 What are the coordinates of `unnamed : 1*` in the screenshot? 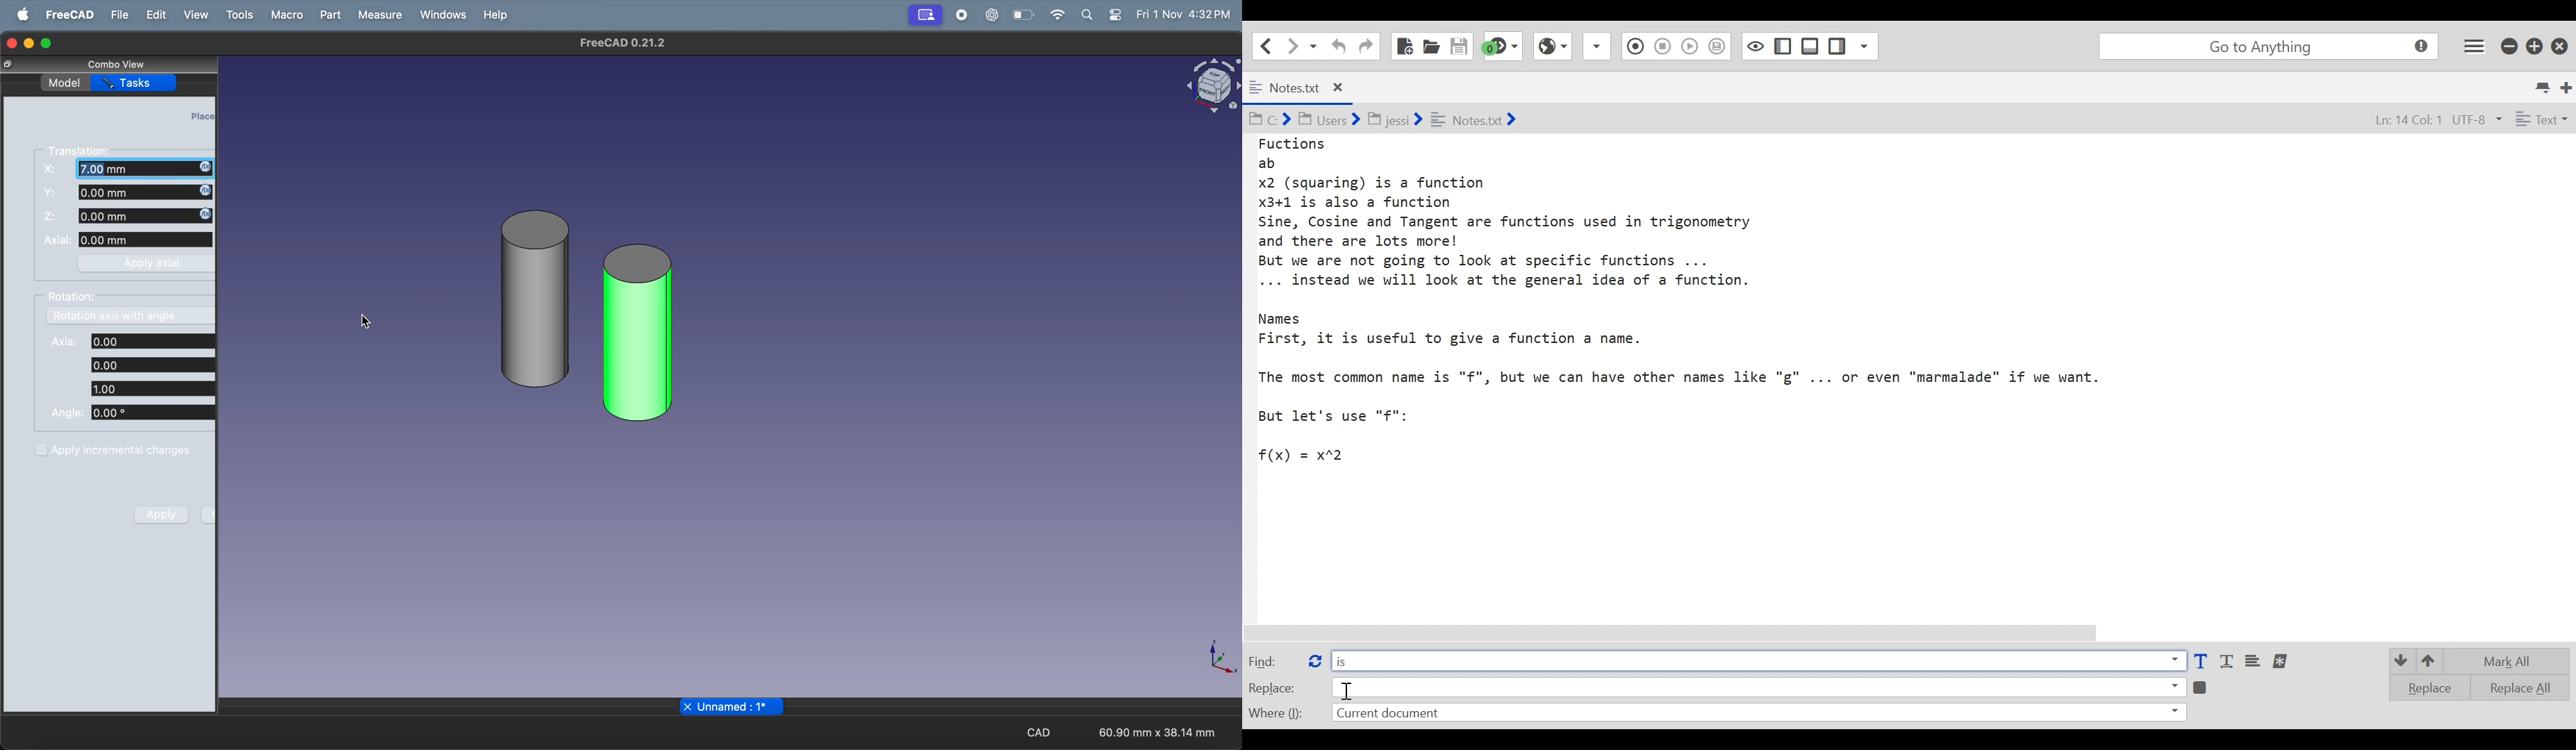 It's located at (739, 706).